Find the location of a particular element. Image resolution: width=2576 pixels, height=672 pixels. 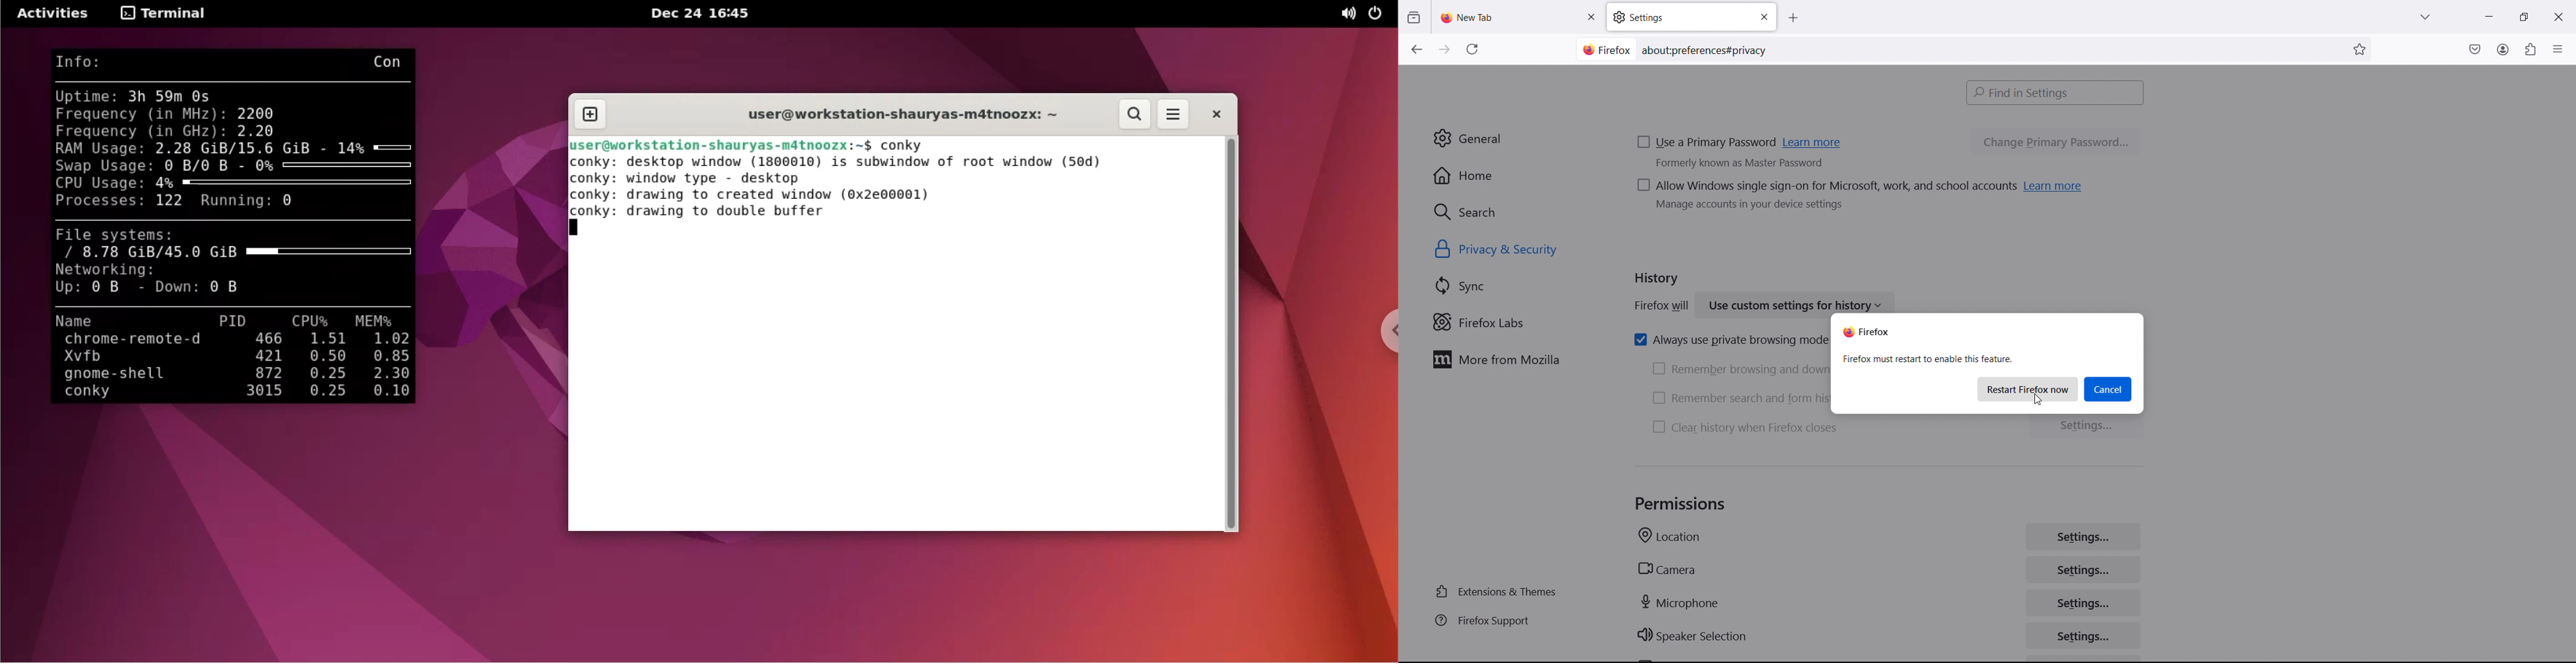

privacy and security option selected is located at coordinates (1511, 250).